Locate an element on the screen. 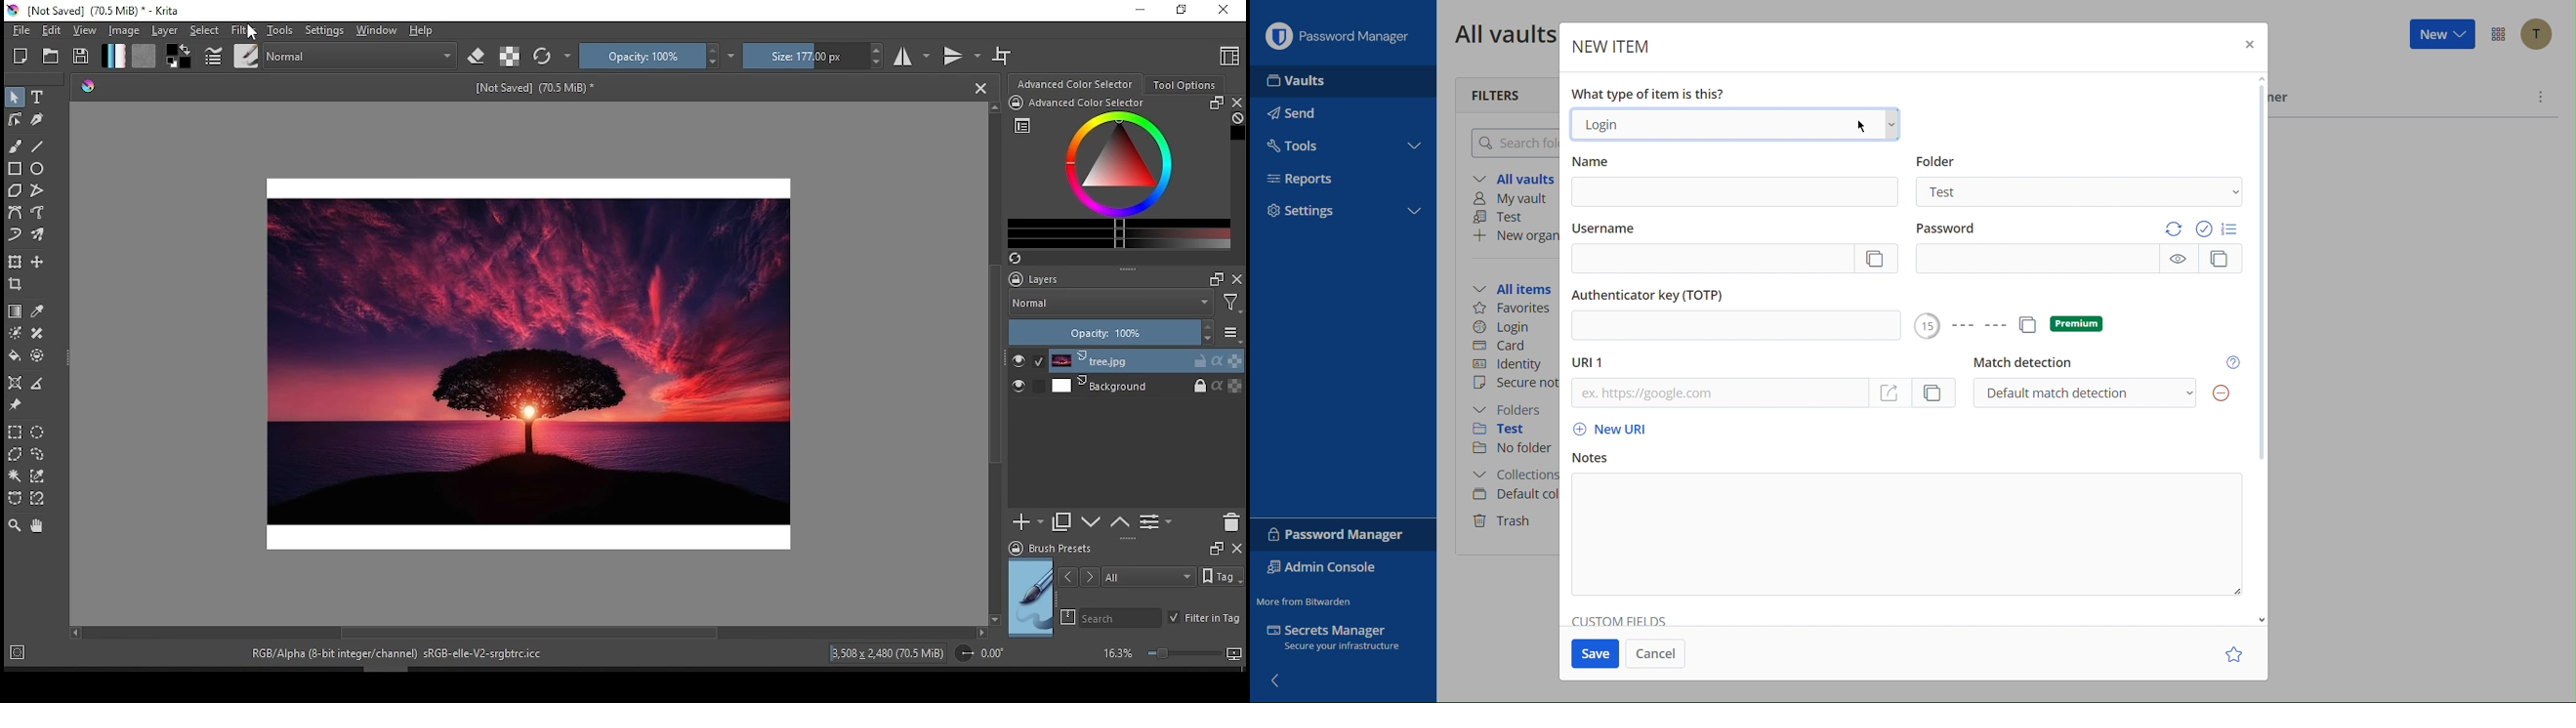 This screenshot has width=2576, height=728. dynamic brush tool is located at coordinates (16, 235).